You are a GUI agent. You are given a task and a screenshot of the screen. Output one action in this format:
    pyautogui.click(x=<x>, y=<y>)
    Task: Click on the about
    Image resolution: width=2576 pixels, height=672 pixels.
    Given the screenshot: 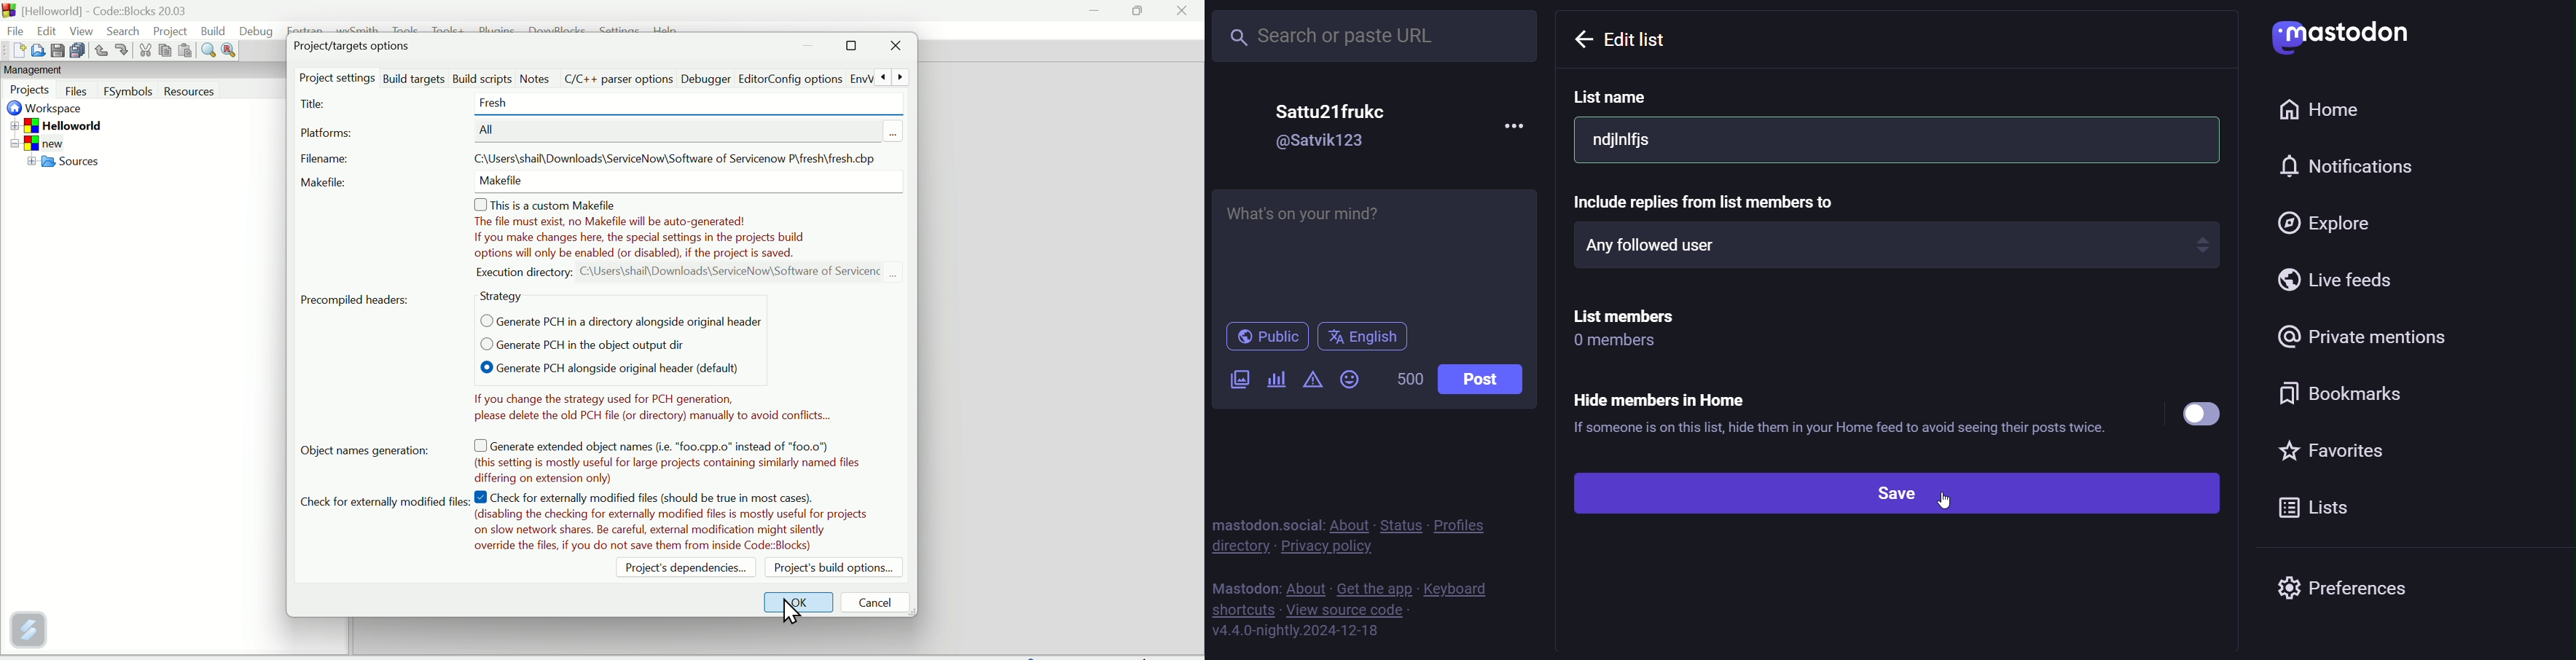 What is the action you would take?
    pyautogui.click(x=1305, y=586)
    